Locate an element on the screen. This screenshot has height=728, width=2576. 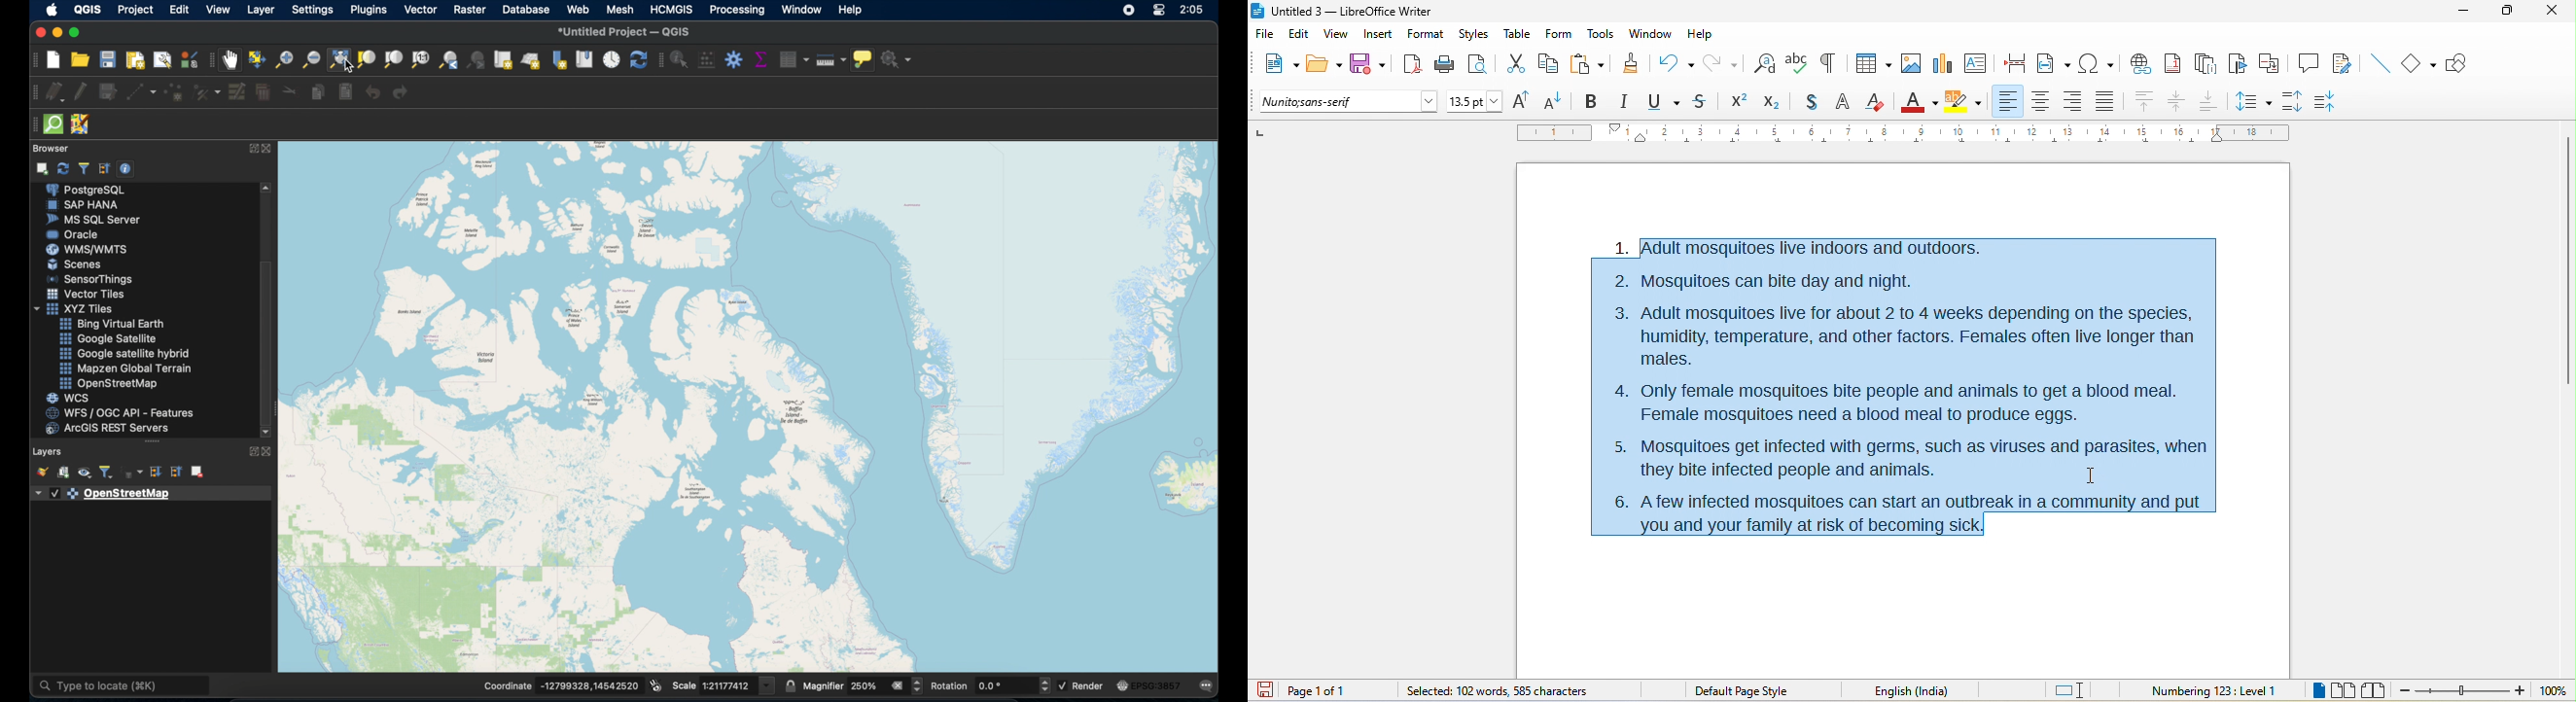
window is located at coordinates (803, 10).